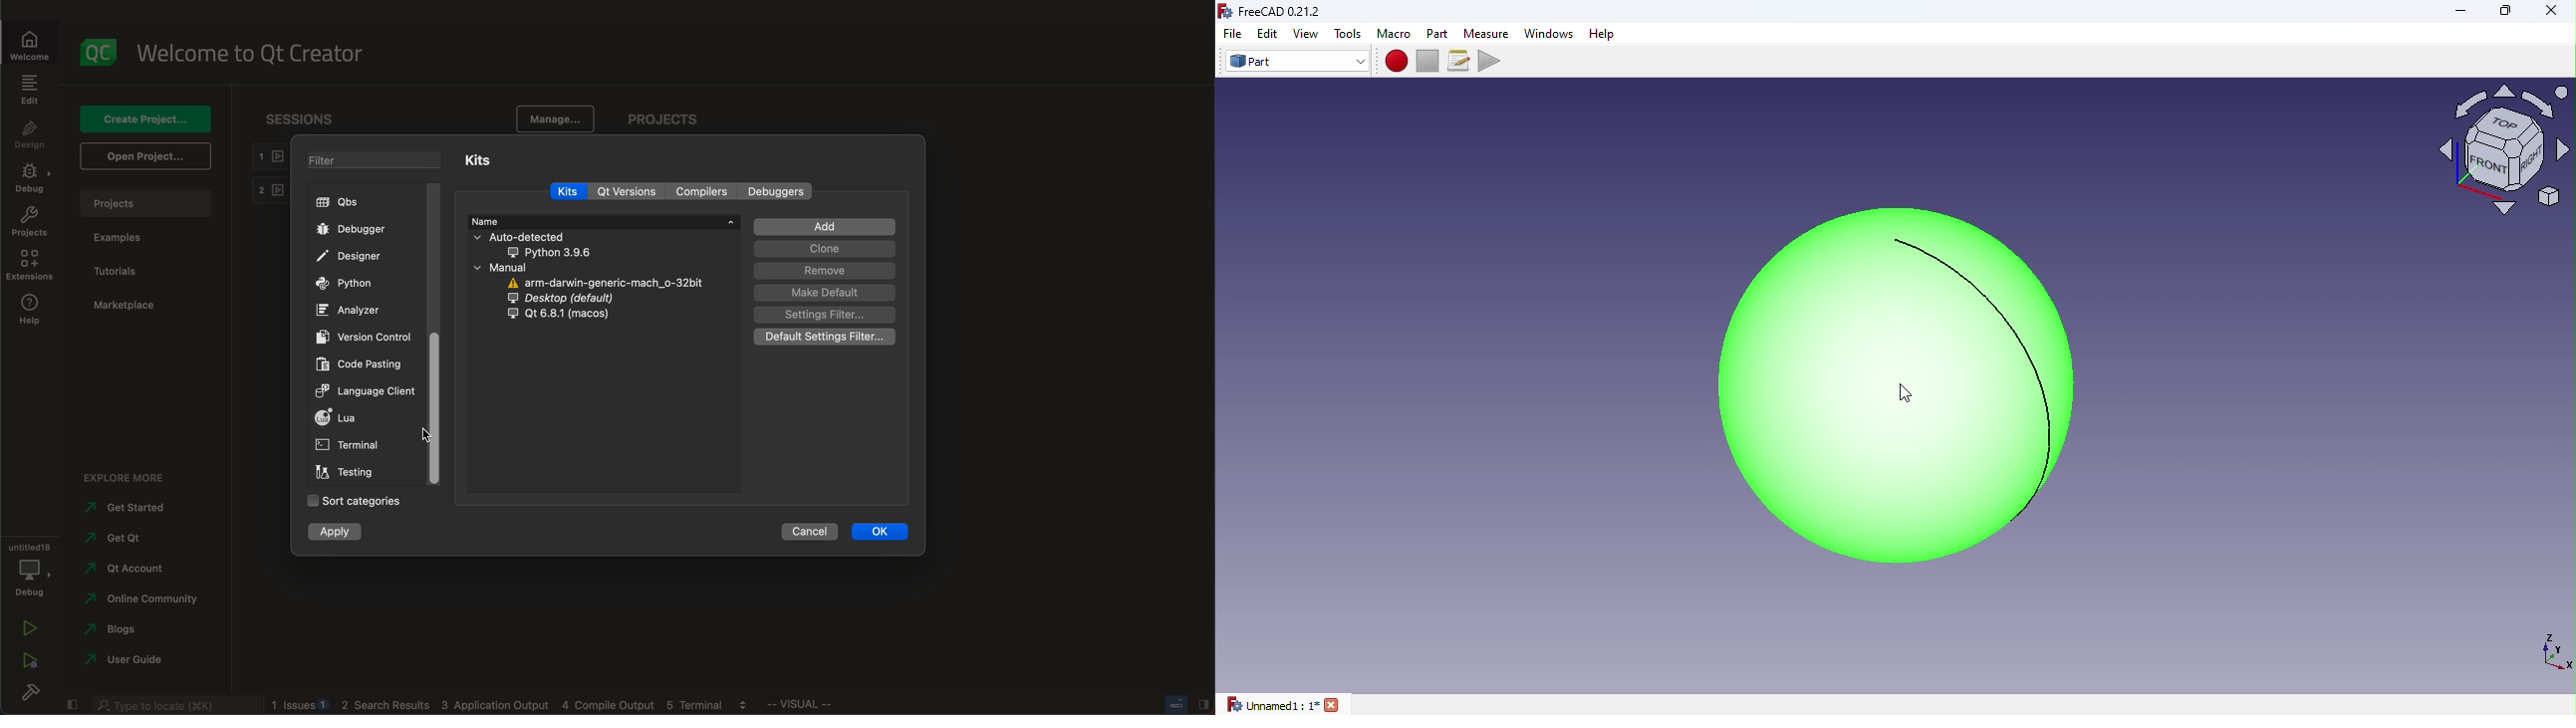 This screenshot has width=2576, height=728. What do you see at coordinates (1284, 704) in the screenshot?
I see `Unnamed: 1*` at bounding box center [1284, 704].